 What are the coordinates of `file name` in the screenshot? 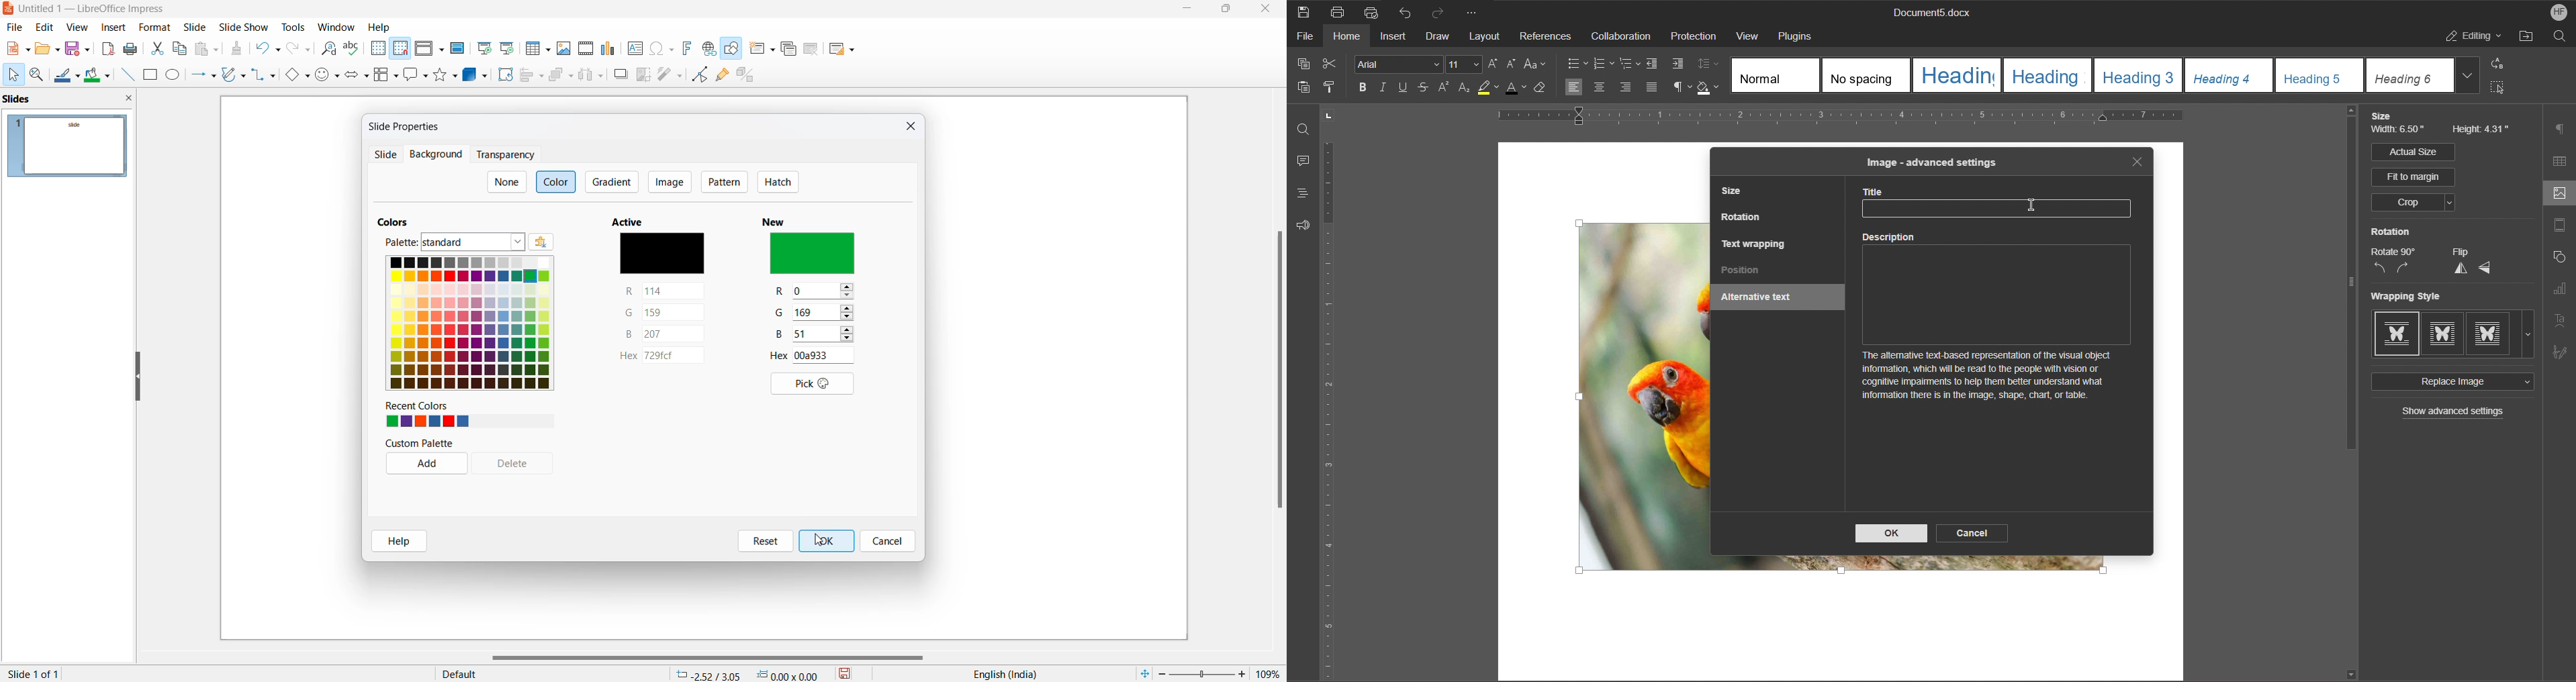 It's located at (88, 10).